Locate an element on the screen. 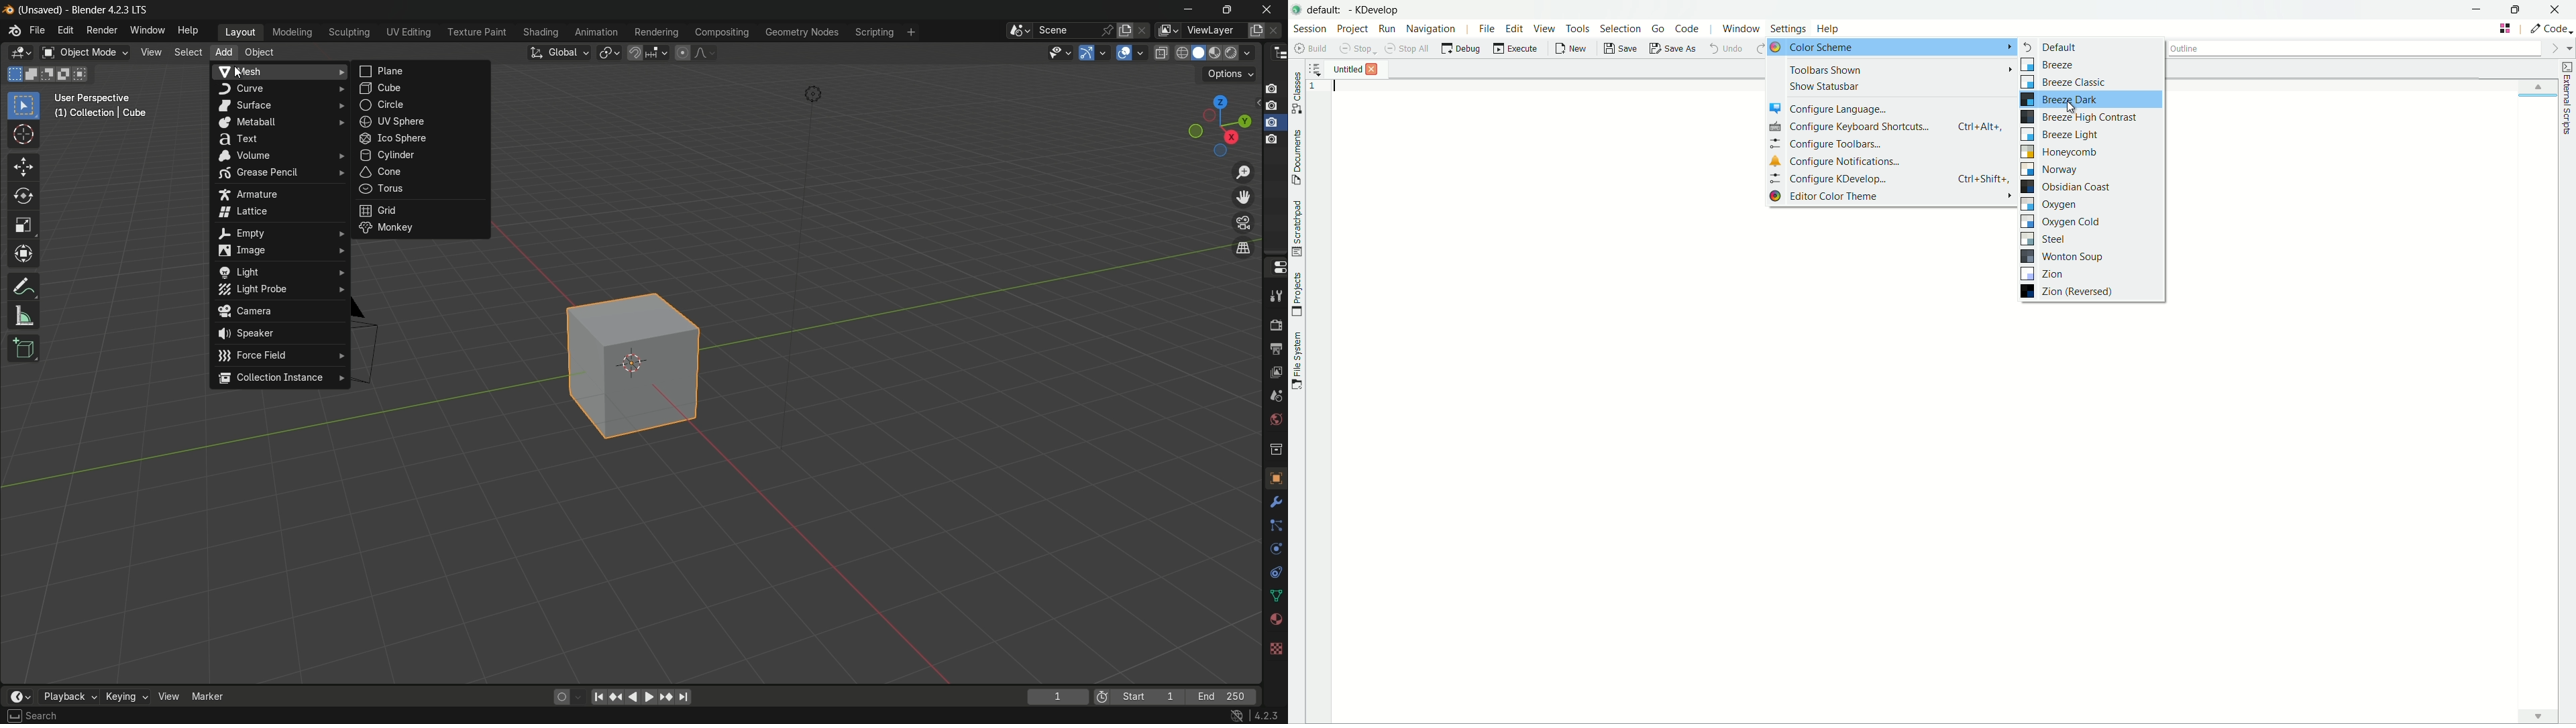 The width and height of the screenshot is (2576, 728). playback is located at coordinates (68, 697).